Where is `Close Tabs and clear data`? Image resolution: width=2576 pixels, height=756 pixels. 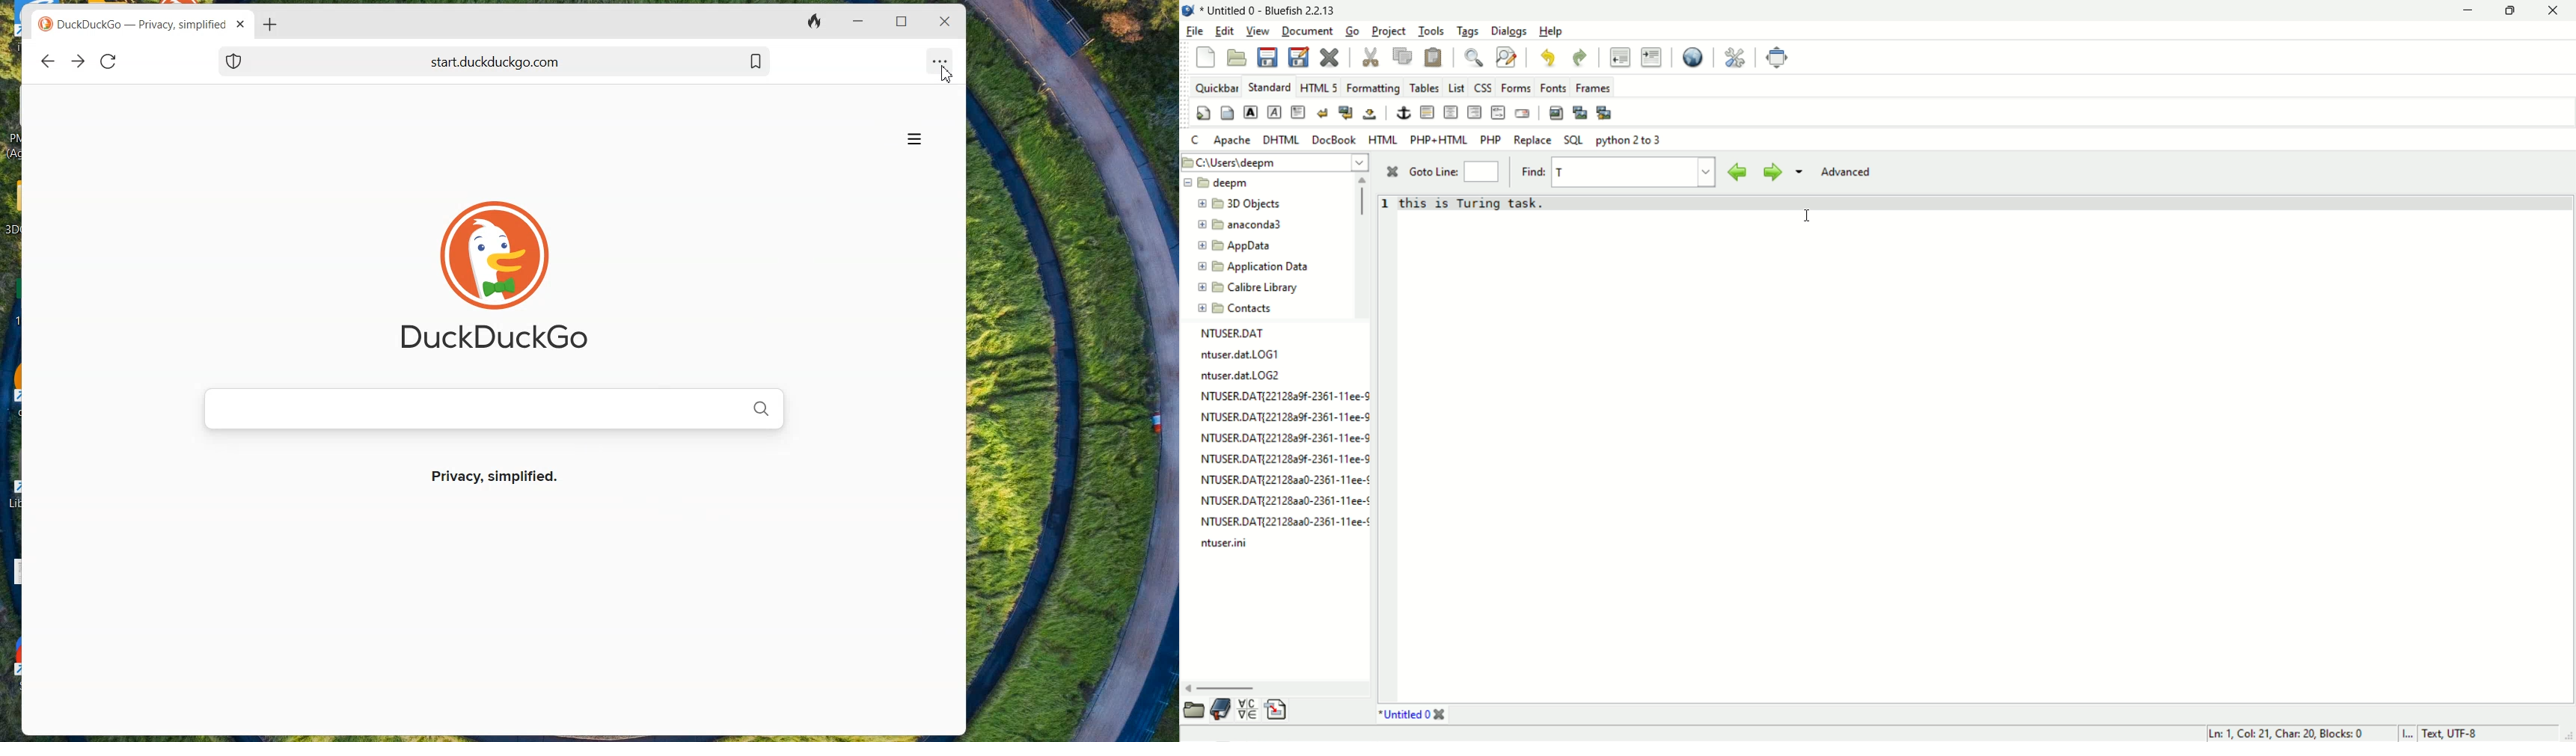
Close Tabs and clear data is located at coordinates (816, 22).